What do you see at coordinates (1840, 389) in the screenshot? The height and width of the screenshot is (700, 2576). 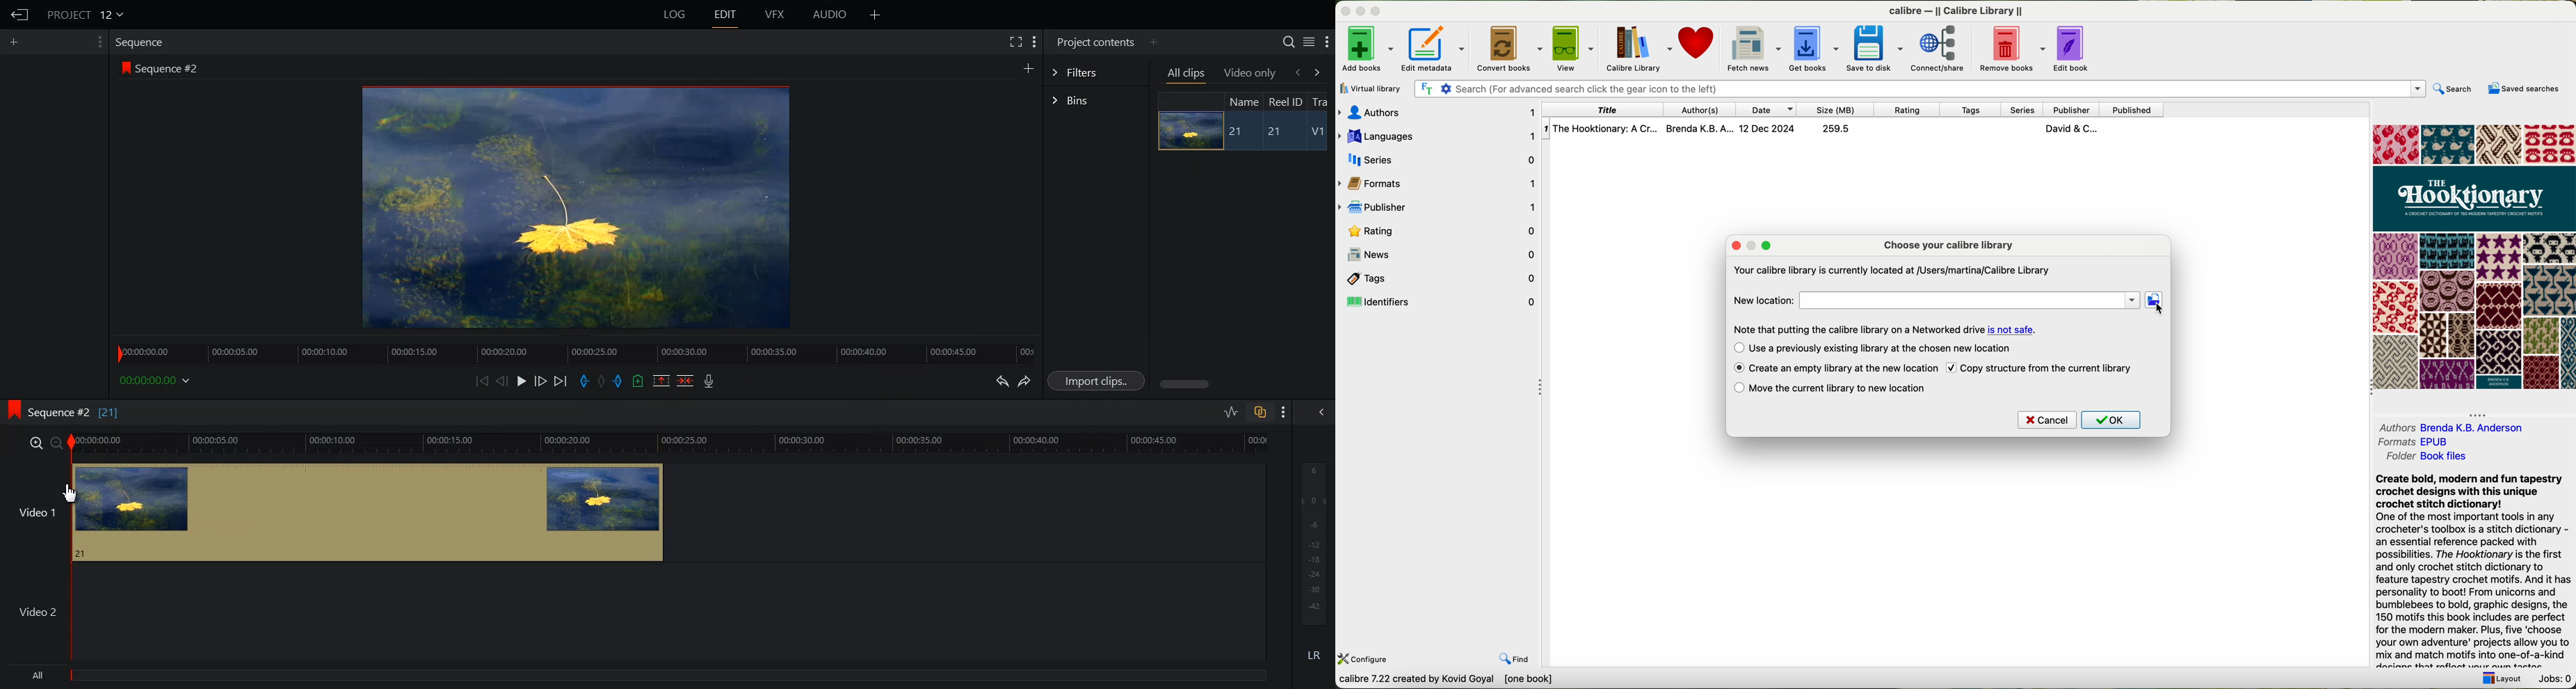 I see `move the current library to the new location` at bounding box center [1840, 389].